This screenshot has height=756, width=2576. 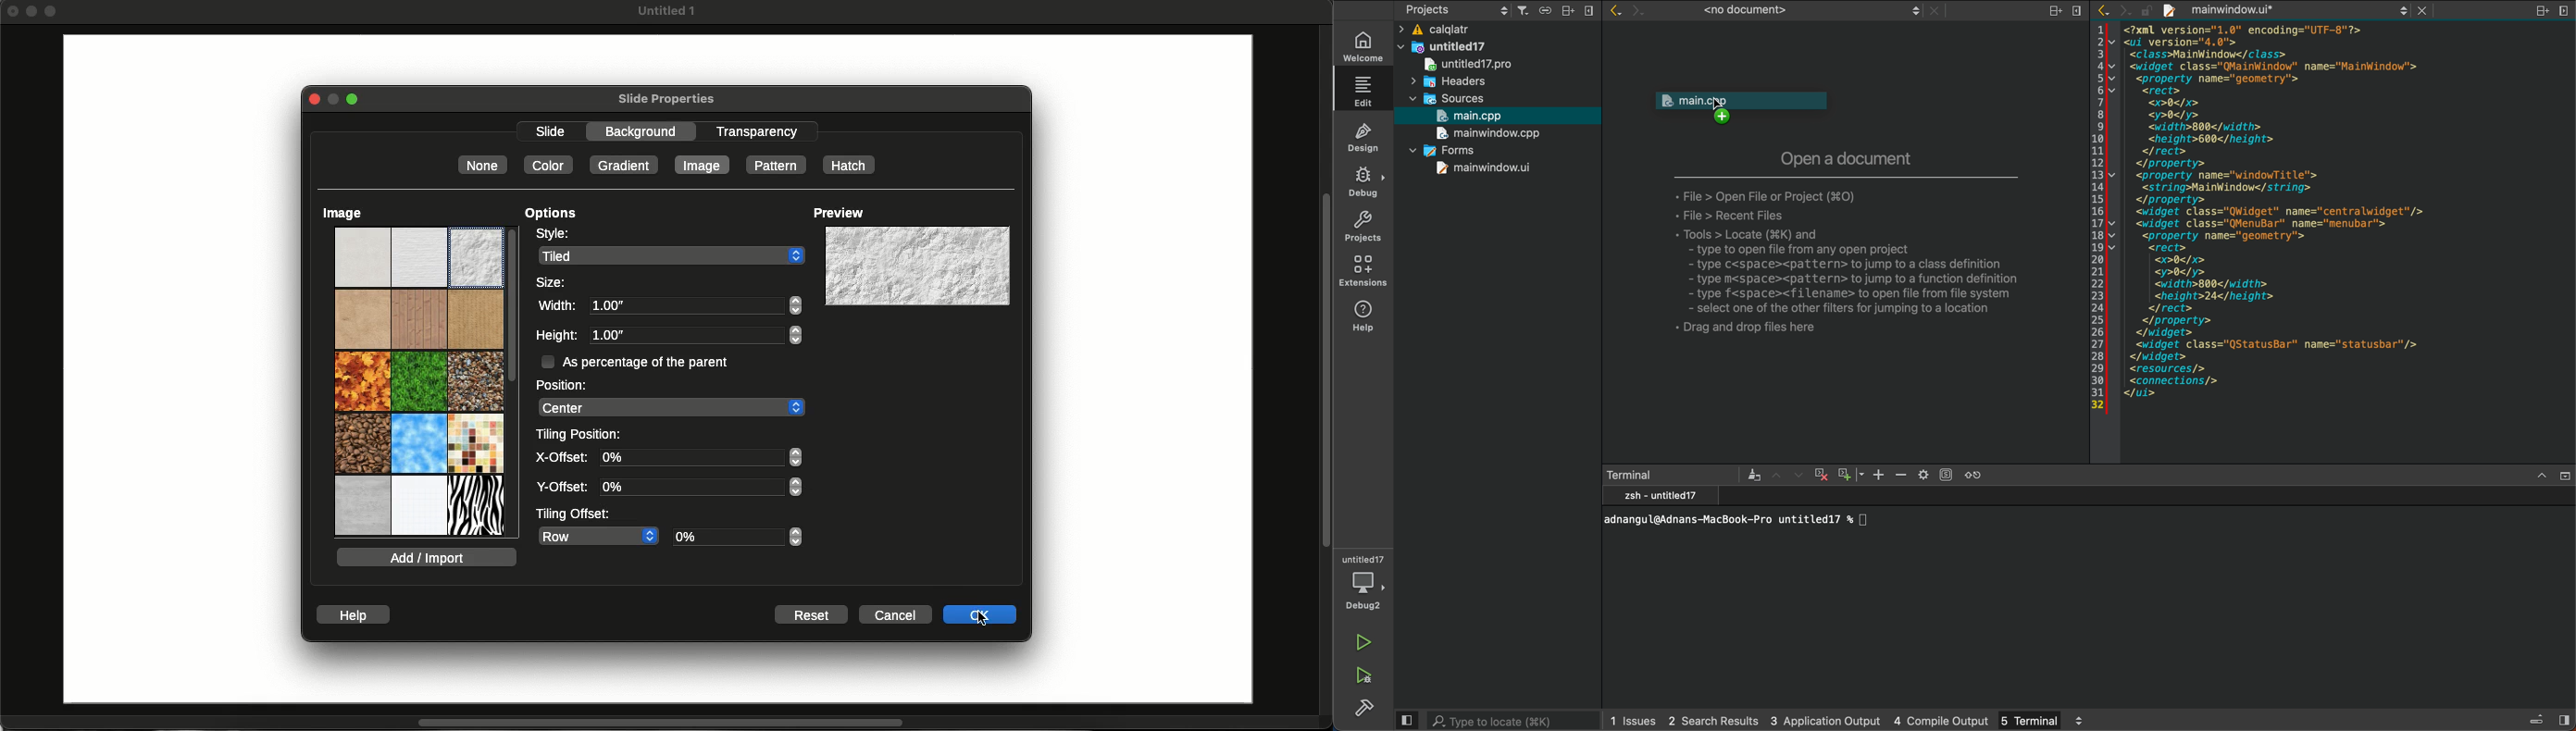 What do you see at coordinates (1524, 12) in the screenshot?
I see `filter tree` at bounding box center [1524, 12].